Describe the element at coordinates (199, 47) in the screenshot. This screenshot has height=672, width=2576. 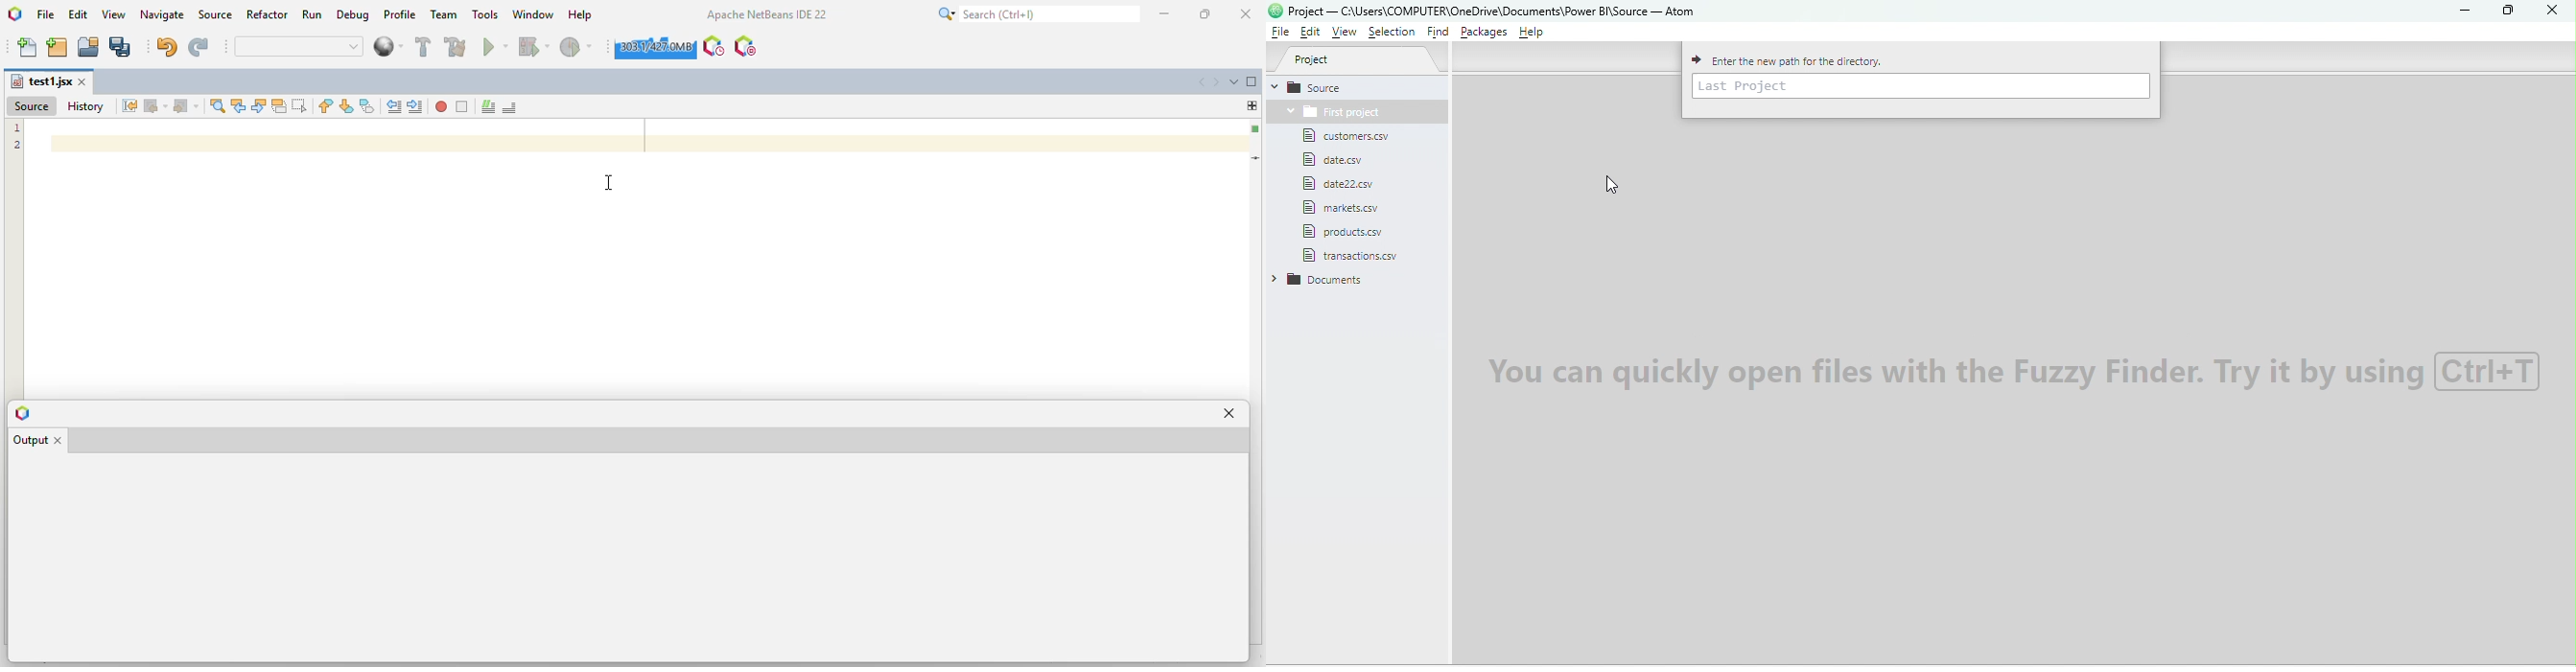
I see `redo` at that location.